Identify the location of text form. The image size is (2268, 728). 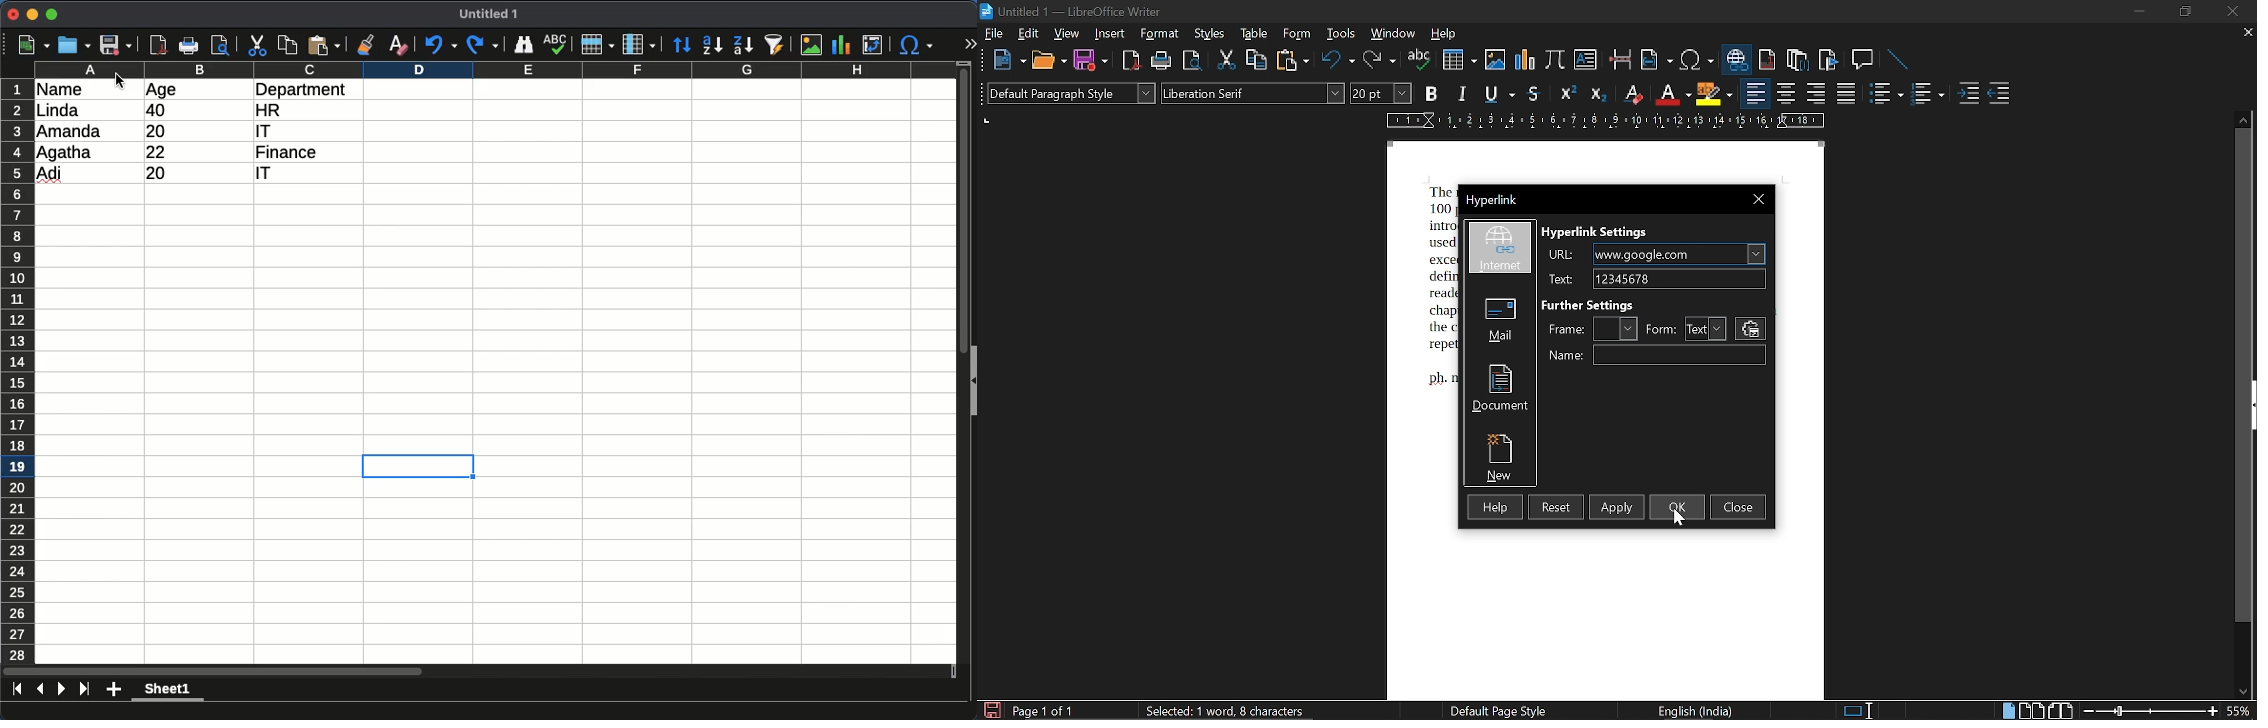
(1706, 329).